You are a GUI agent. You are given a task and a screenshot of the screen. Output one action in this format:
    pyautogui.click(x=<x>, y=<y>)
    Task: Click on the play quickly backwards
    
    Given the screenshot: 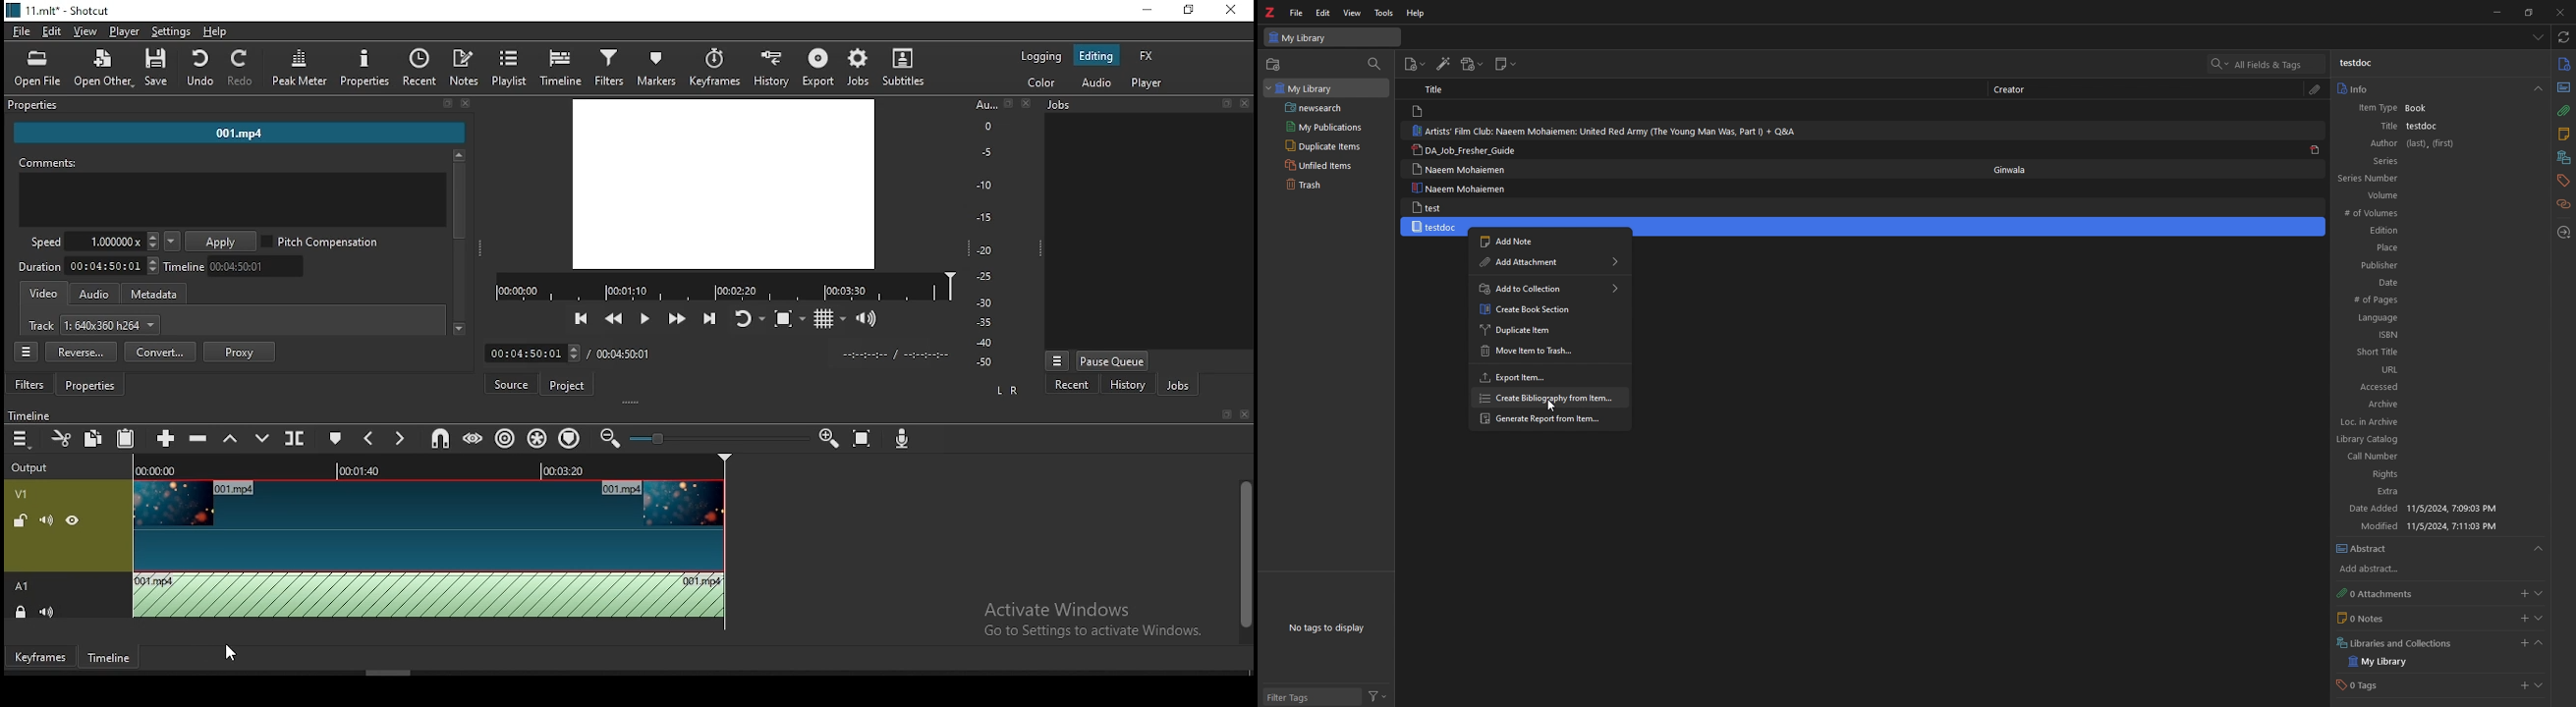 What is the action you would take?
    pyautogui.click(x=615, y=320)
    